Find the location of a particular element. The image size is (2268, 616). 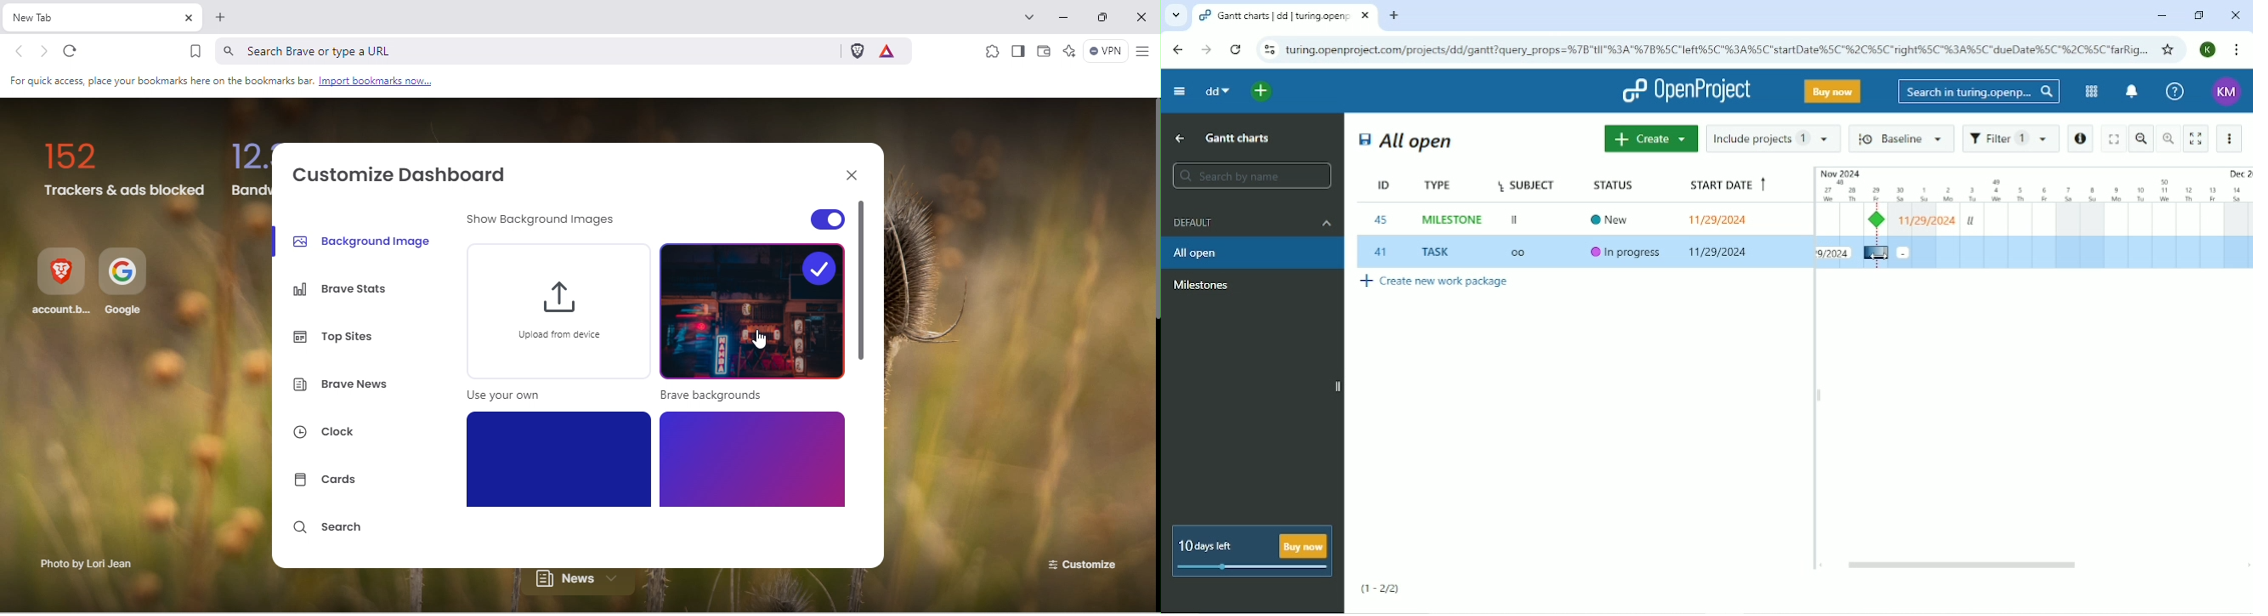

ID is located at coordinates (1373, 187).